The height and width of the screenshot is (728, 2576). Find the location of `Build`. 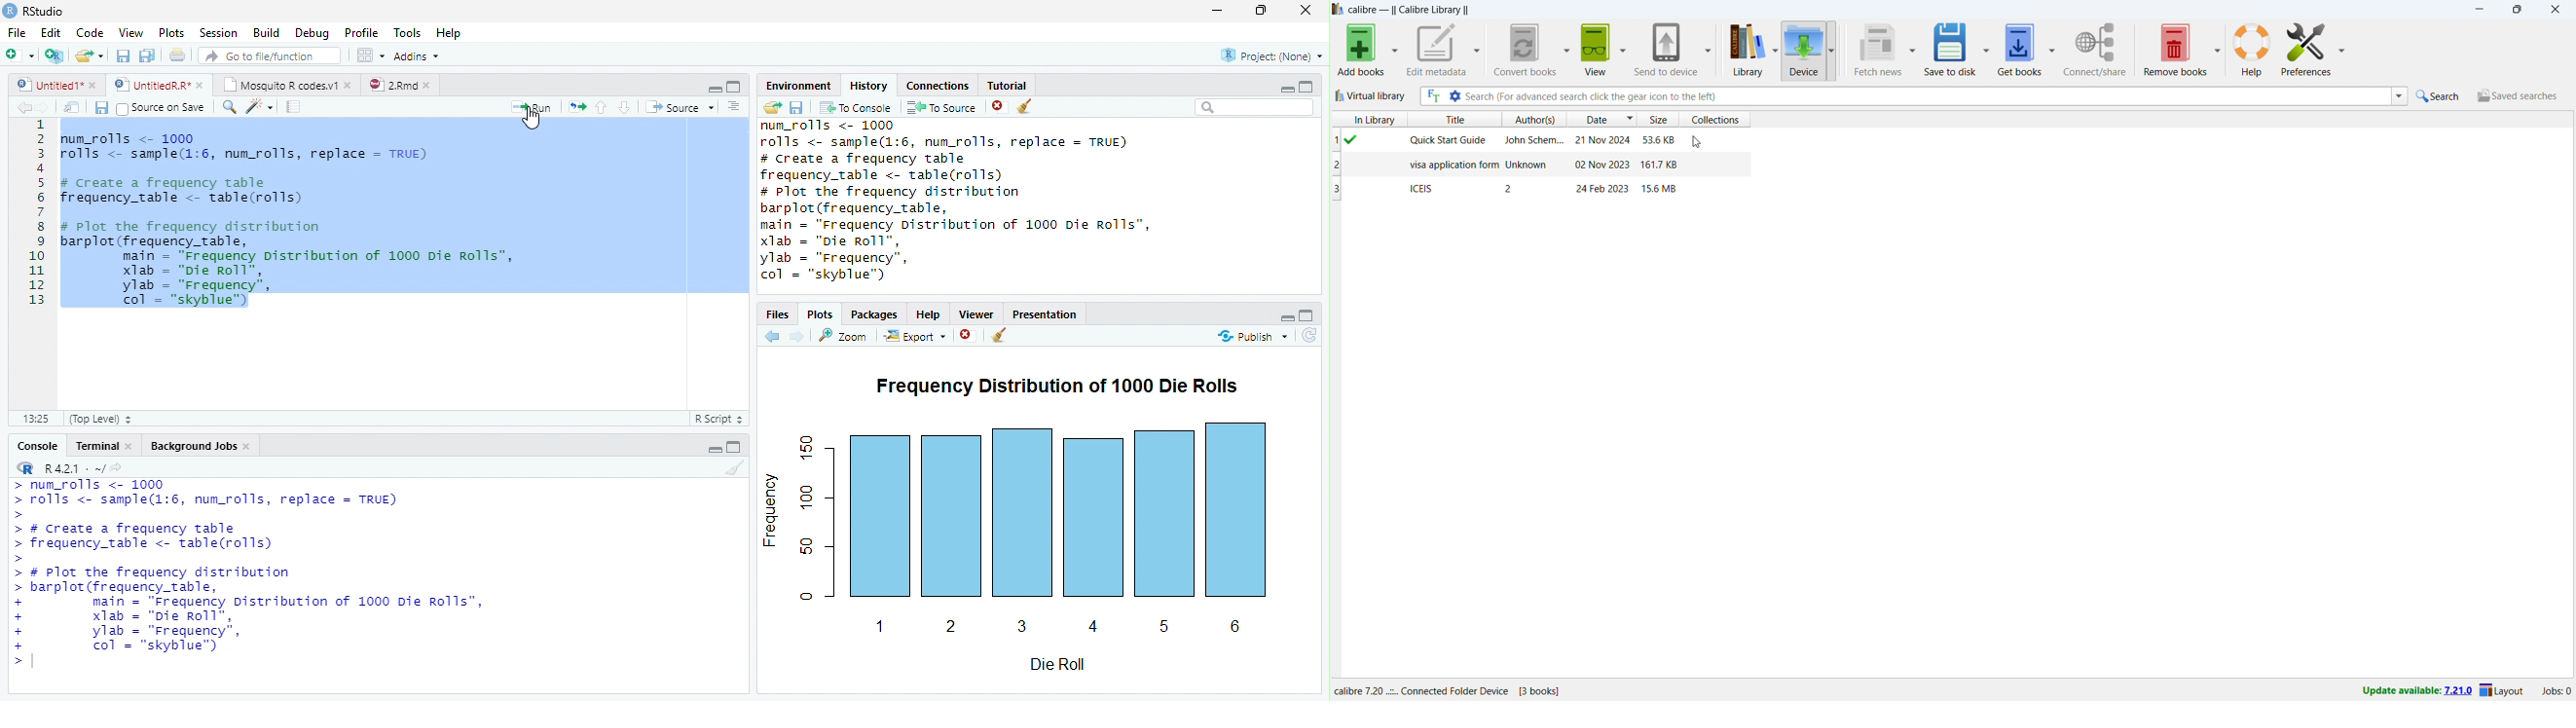

Build is located at coordinates (268, 32).